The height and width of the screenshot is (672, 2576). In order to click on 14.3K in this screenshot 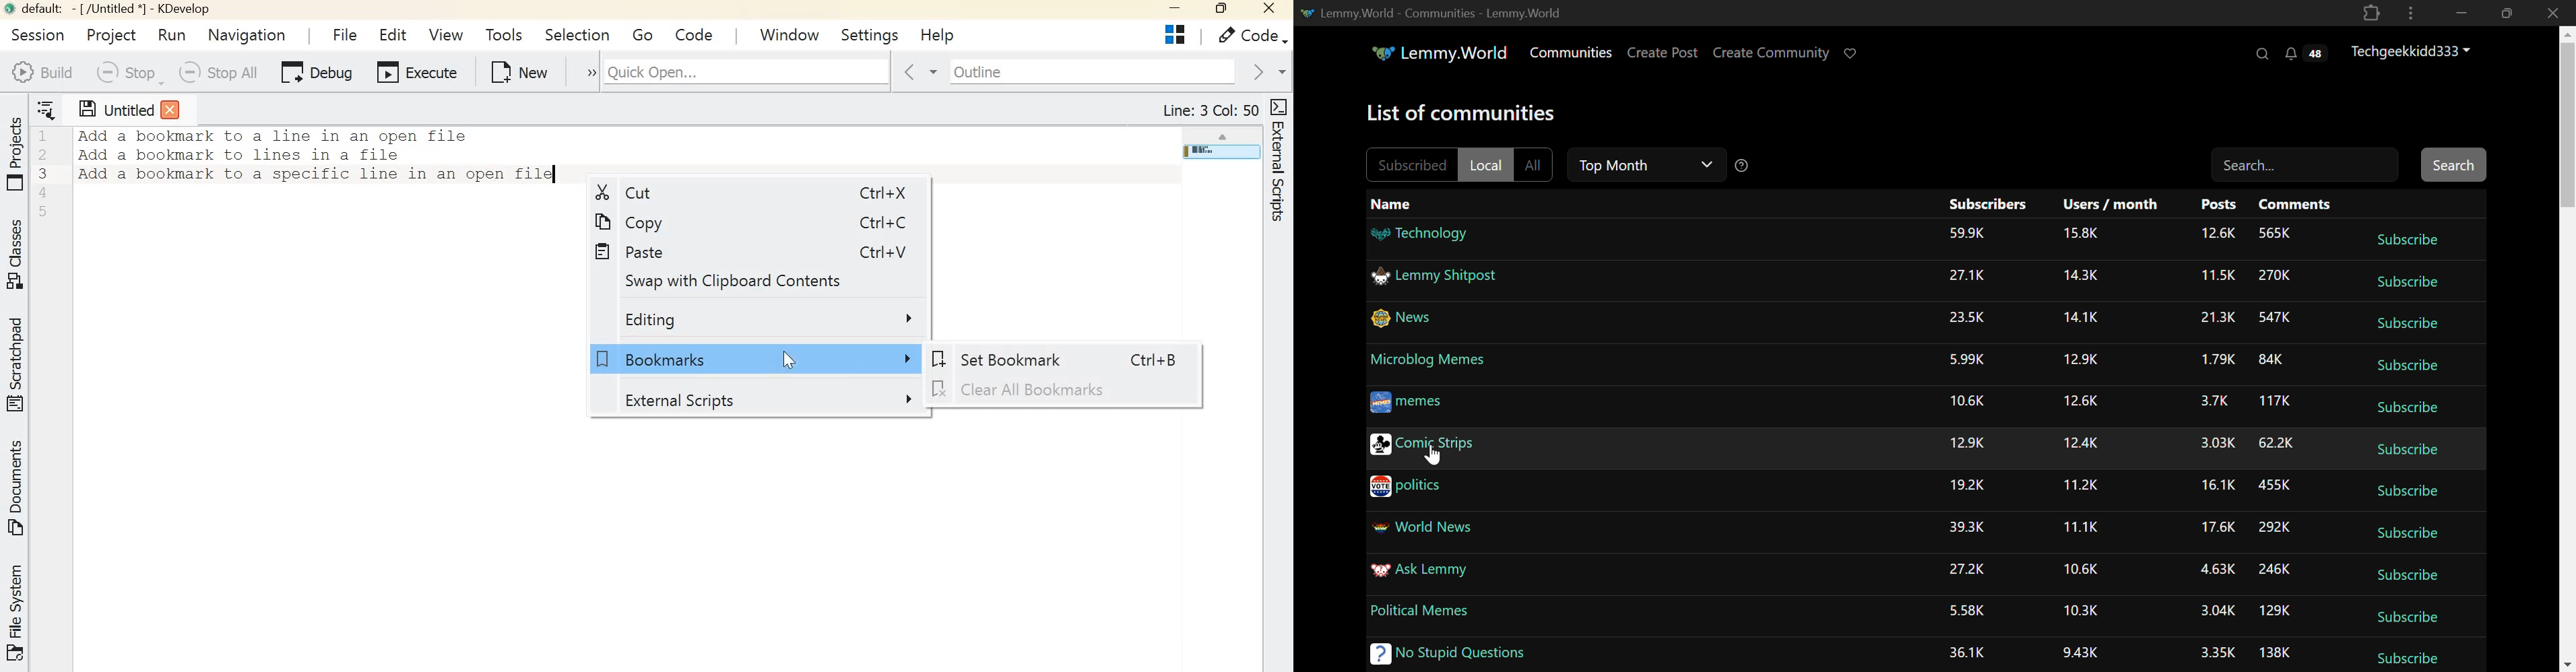, I will do `click(2080, 274)`.